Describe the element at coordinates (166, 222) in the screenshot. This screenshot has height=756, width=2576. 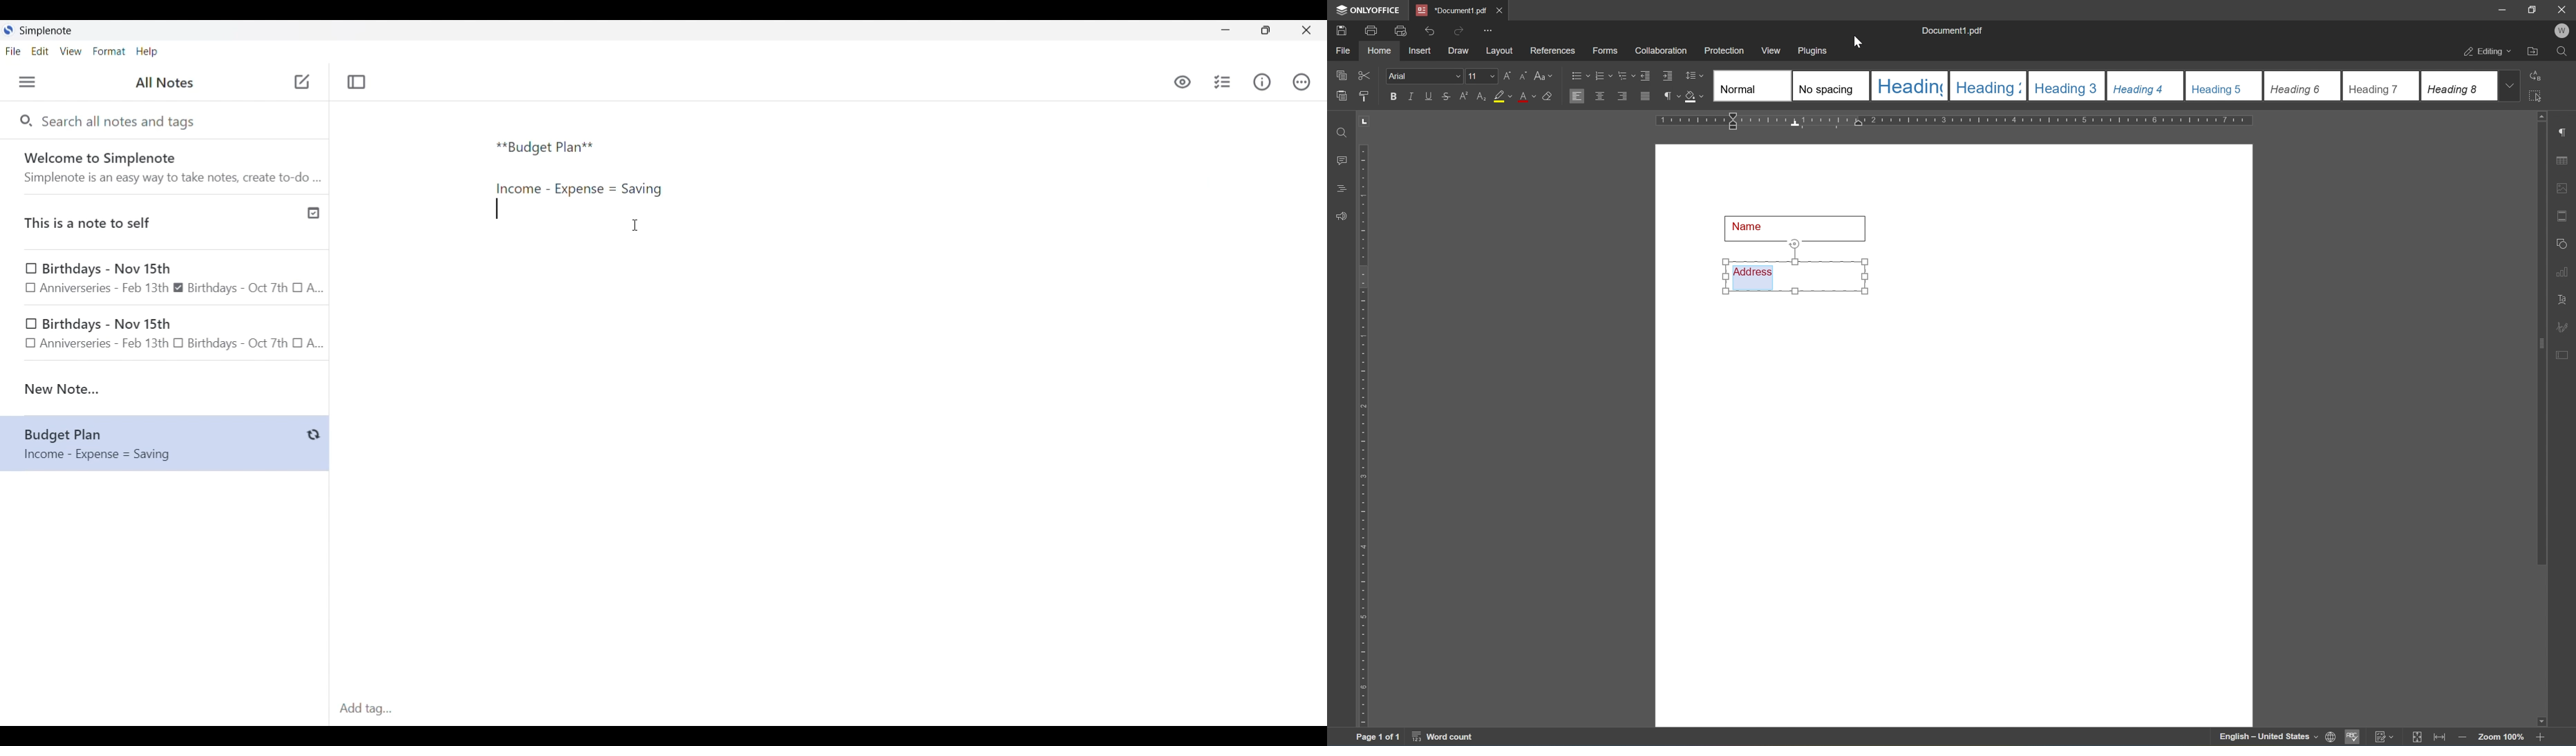
I see `Published note indicated by check icon` at that location.